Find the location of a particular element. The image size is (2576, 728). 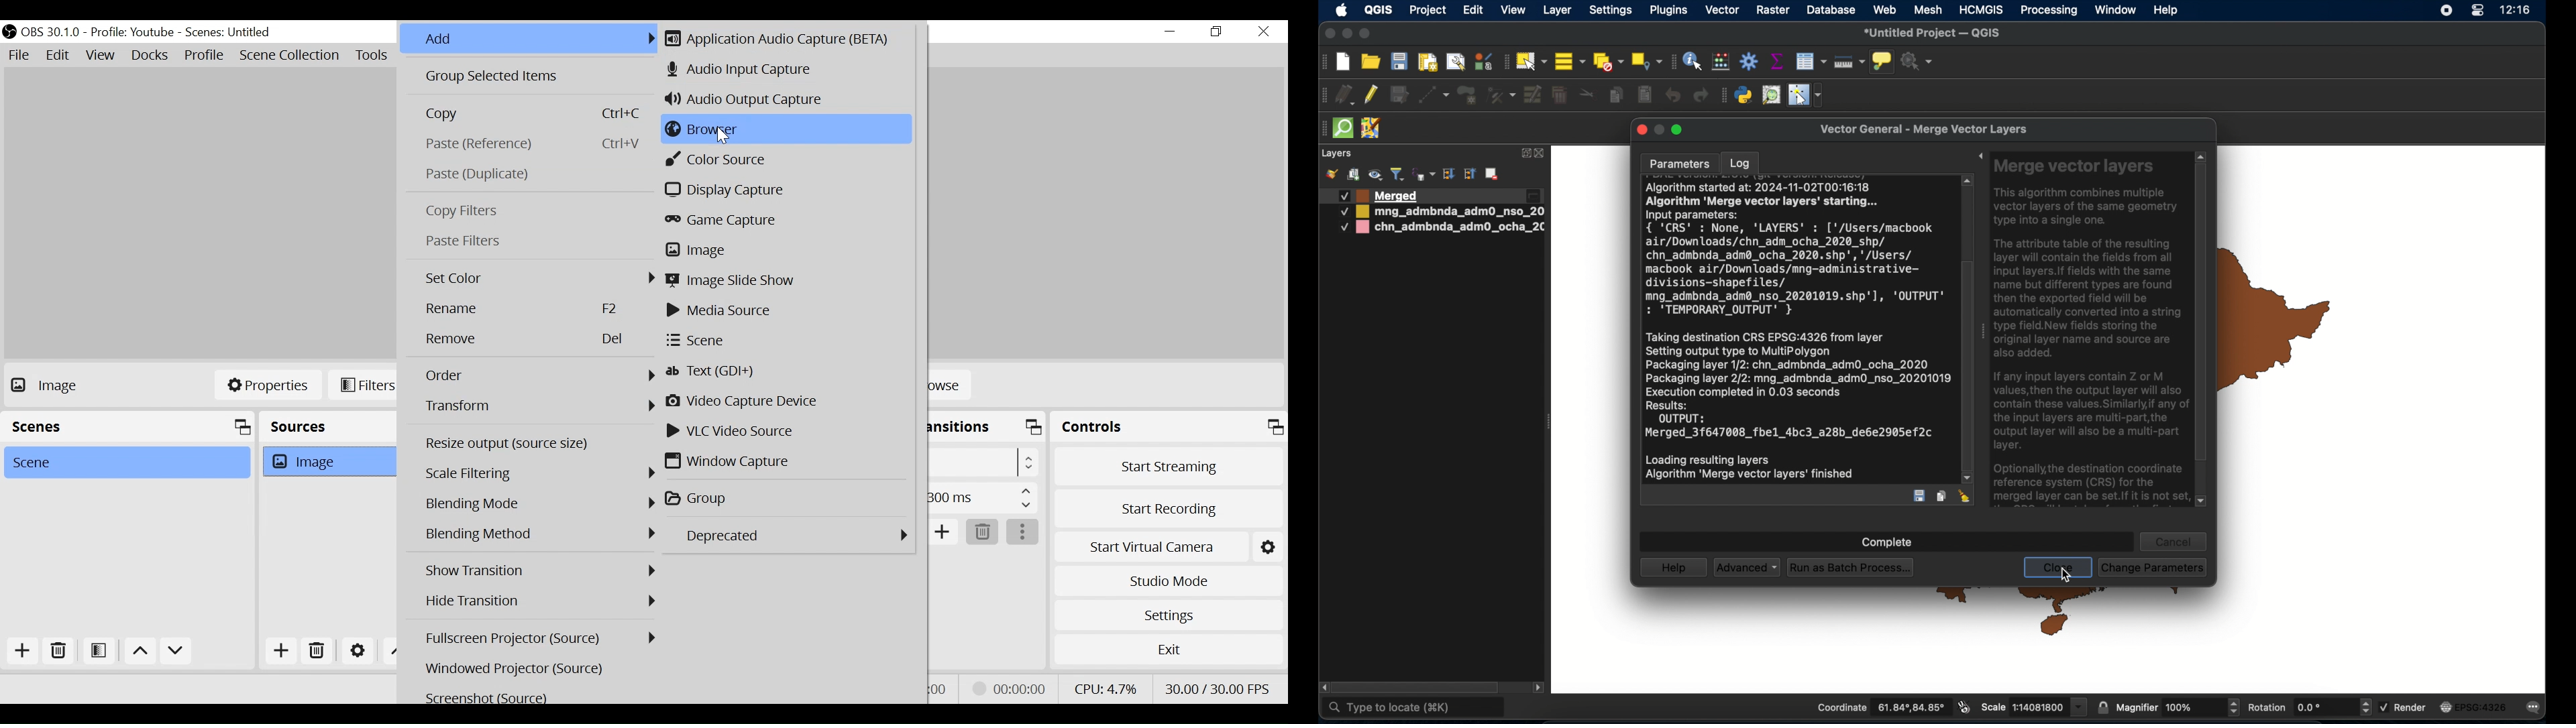

create new project is located at coordinates (1344, 63).